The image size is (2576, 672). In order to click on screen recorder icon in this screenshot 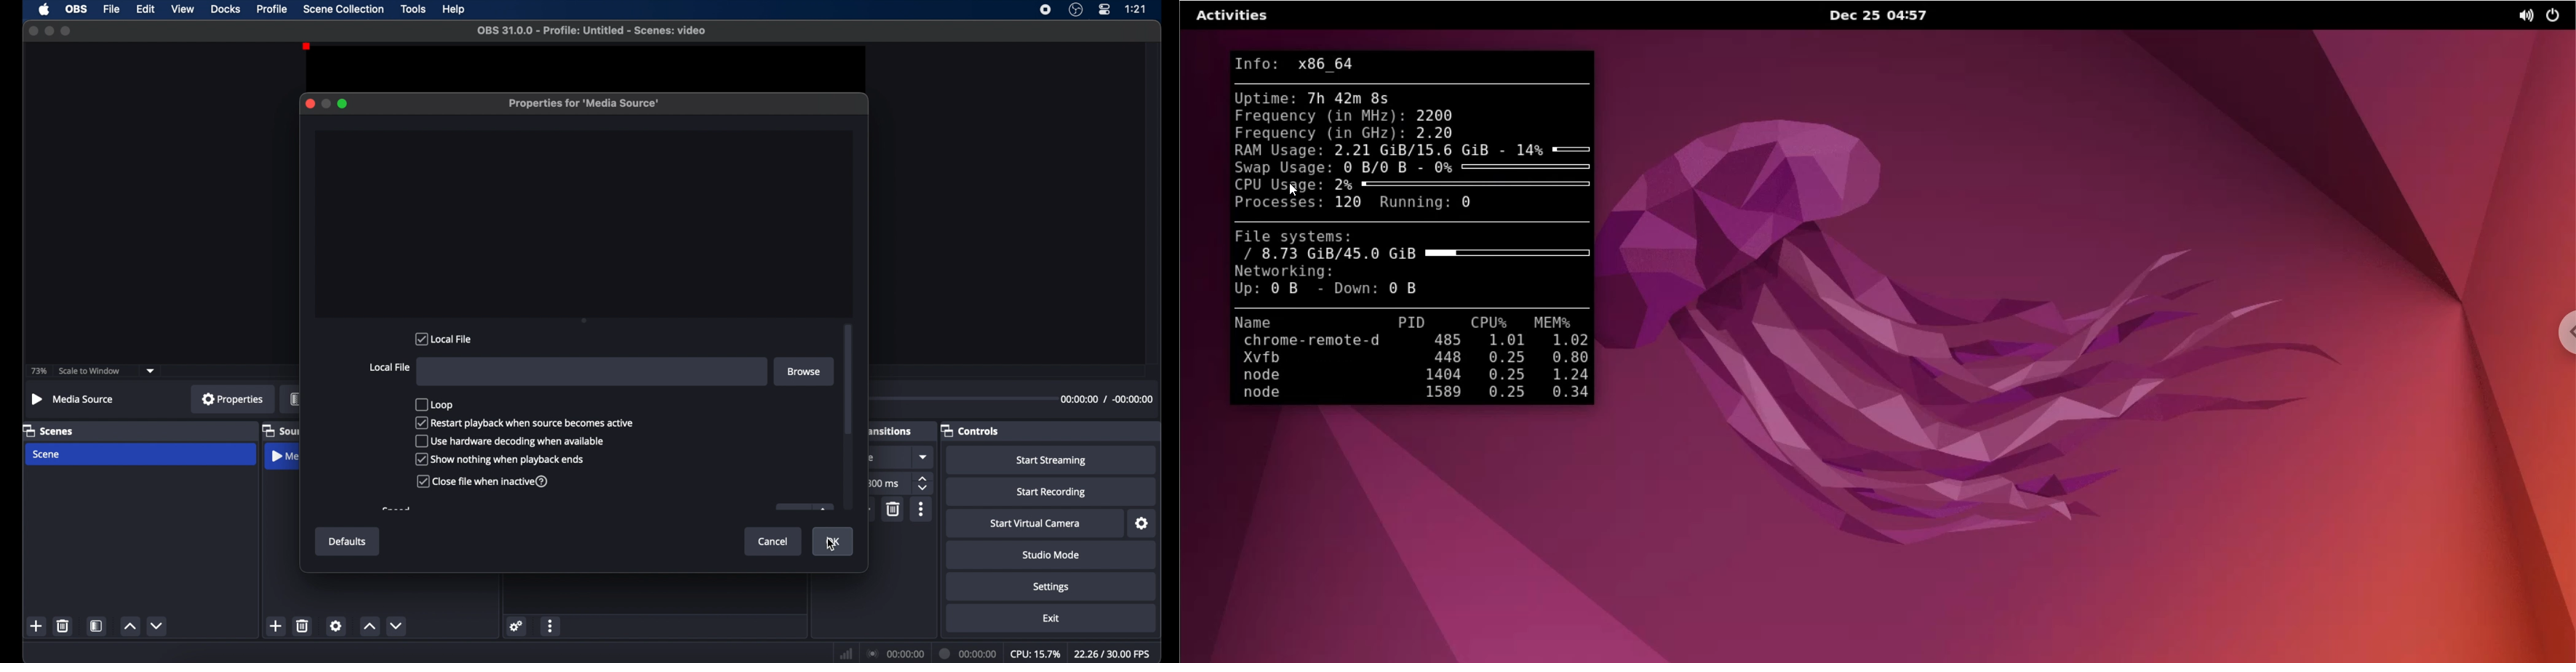, I will do `click(1046, 10)`.